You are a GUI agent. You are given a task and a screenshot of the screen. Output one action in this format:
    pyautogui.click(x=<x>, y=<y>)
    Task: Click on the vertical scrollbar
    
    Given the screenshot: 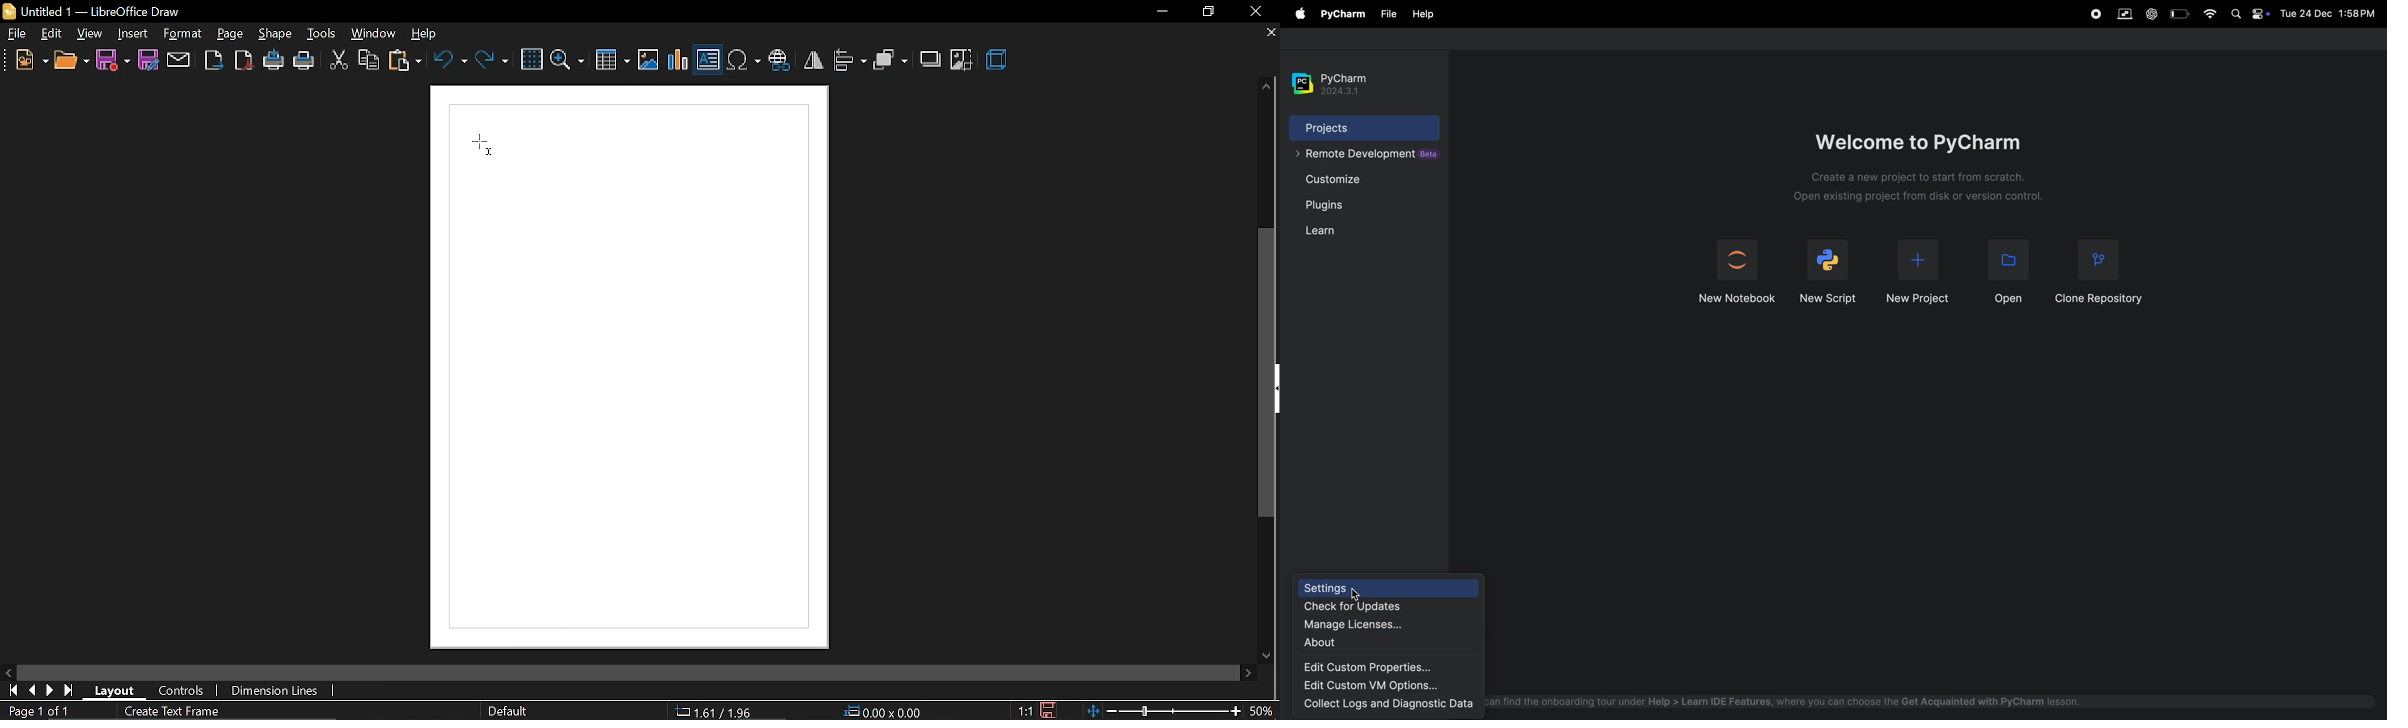 What is the action you would take?
    pyautogui.click(x=1268, y=373)
    